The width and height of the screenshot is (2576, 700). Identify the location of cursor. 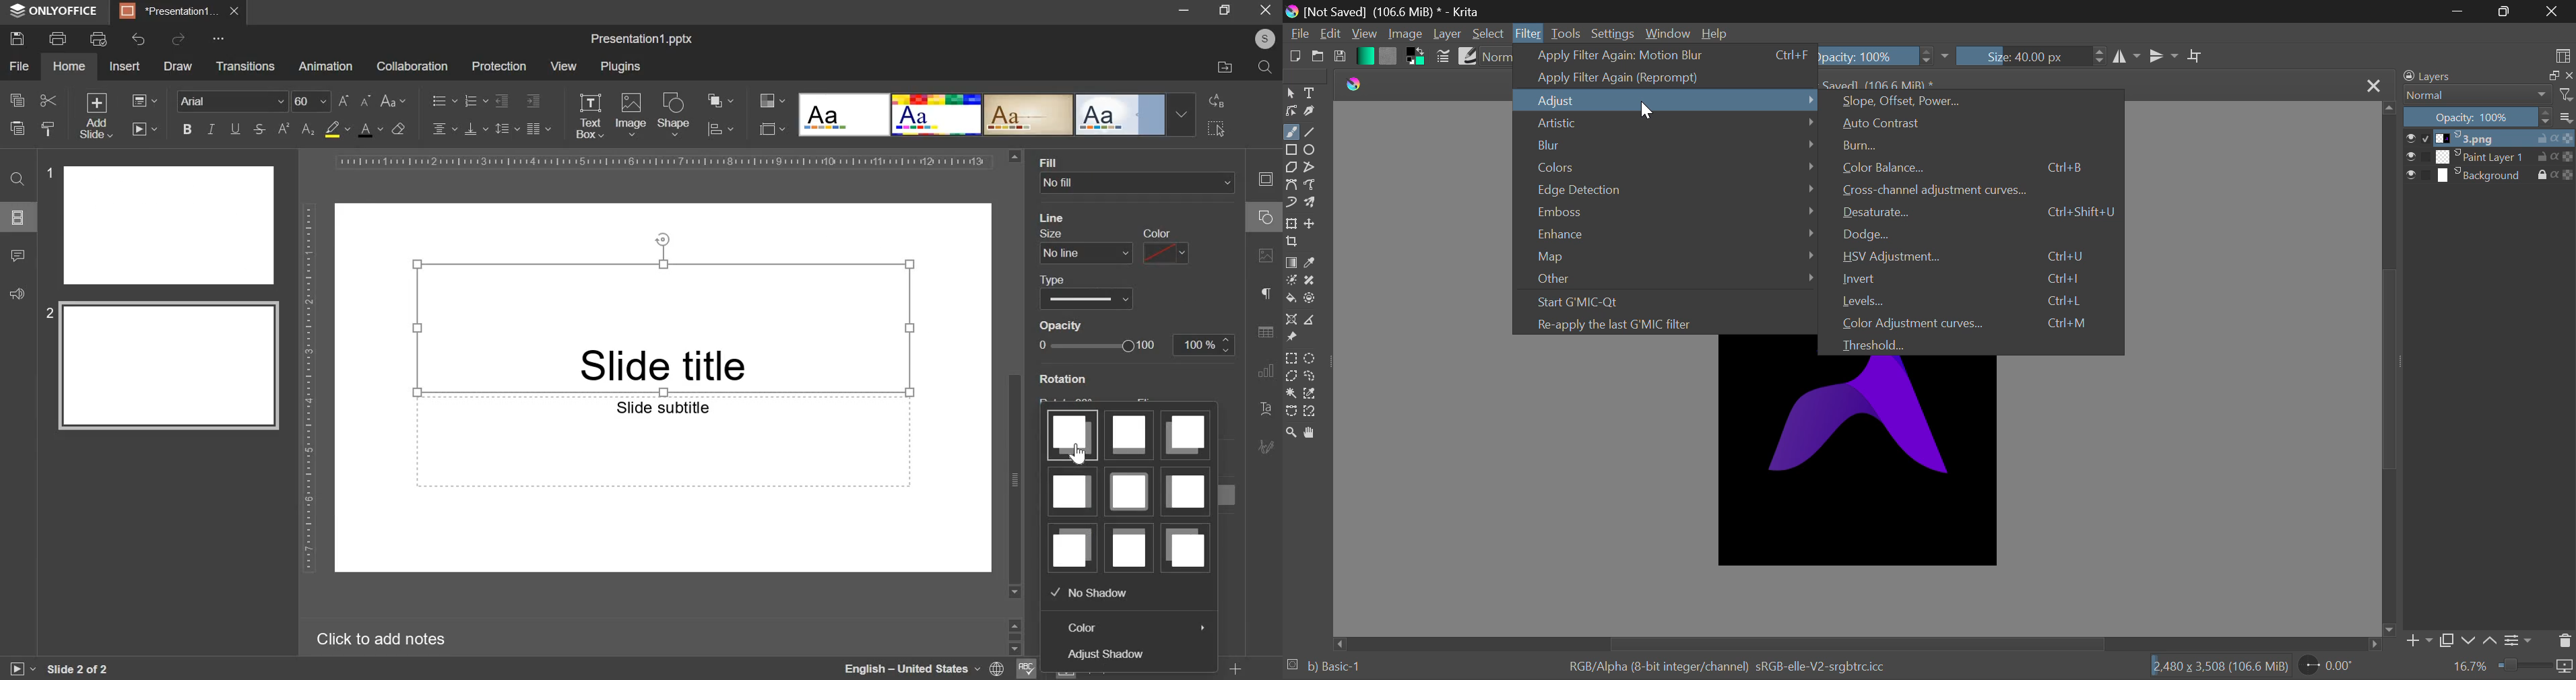
(1082, 456).